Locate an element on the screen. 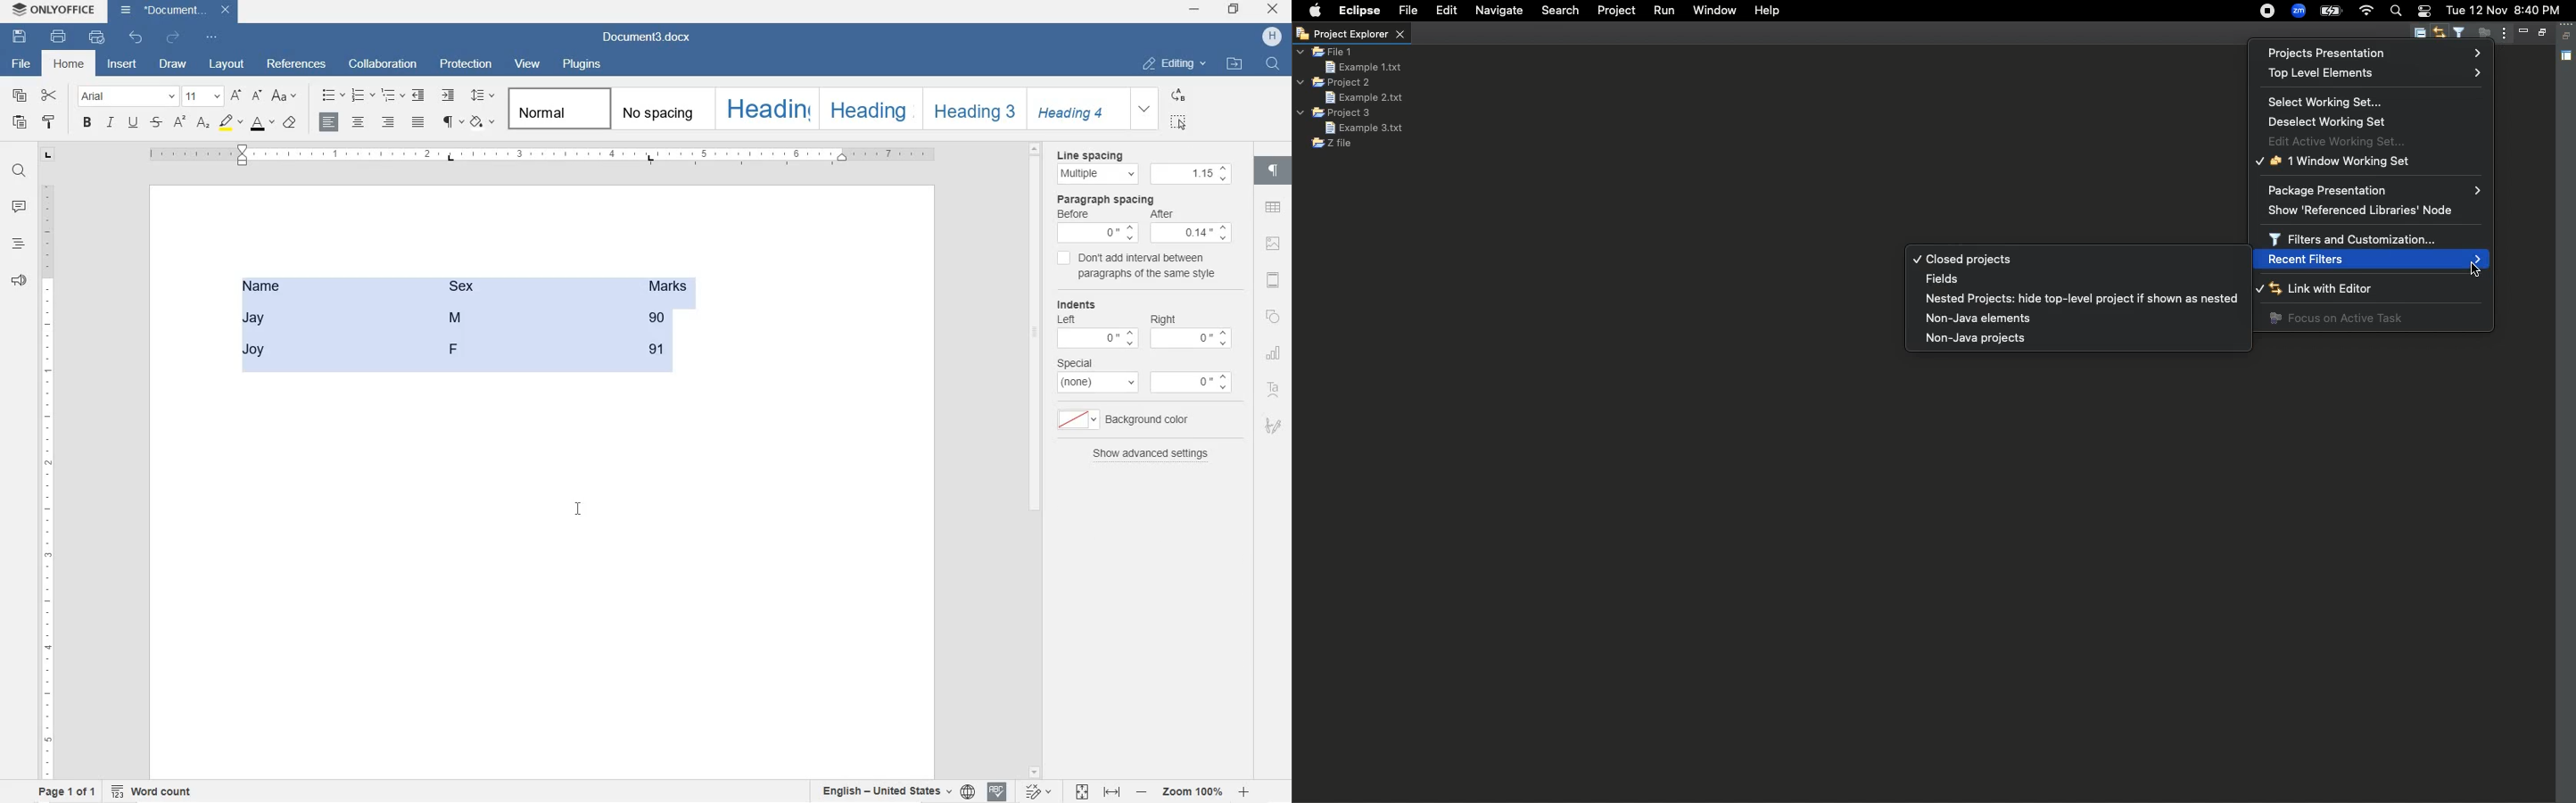  SIGNATURE is located at coordinates (1273, 428).